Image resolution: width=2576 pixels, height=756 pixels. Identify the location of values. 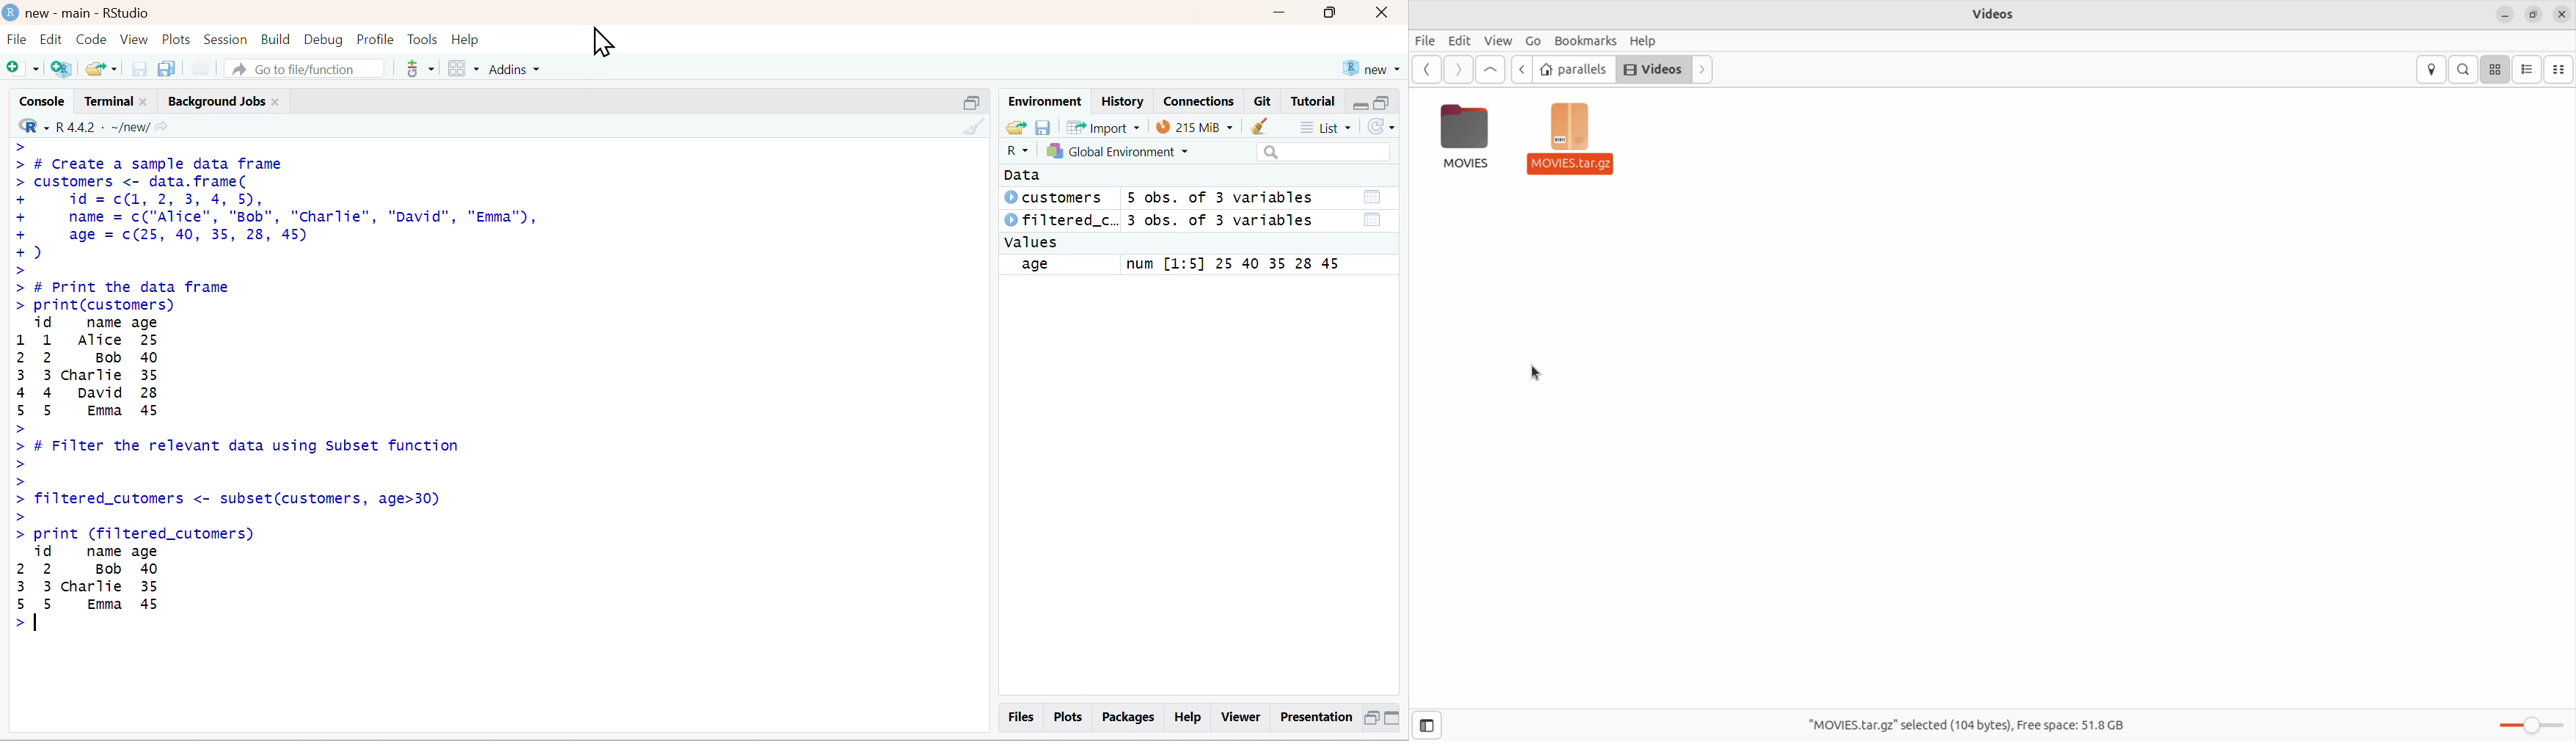
(1035, 242).